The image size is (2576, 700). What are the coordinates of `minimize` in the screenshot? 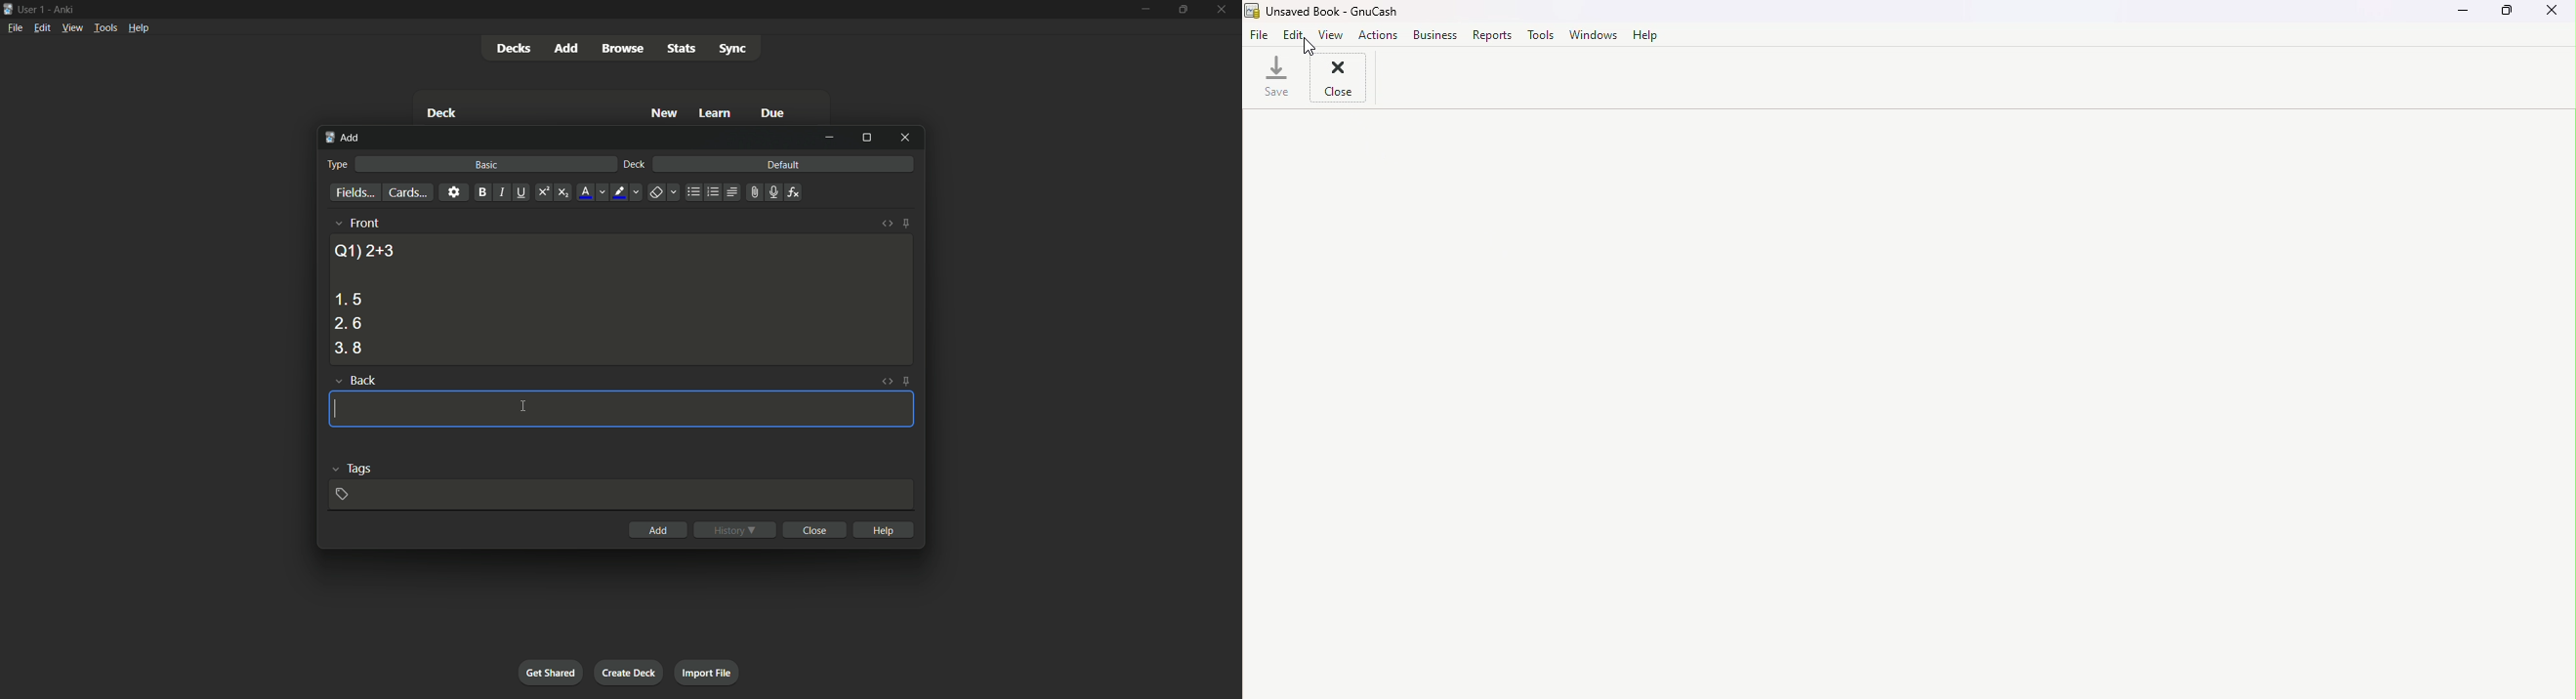 It's located at (830, 137).